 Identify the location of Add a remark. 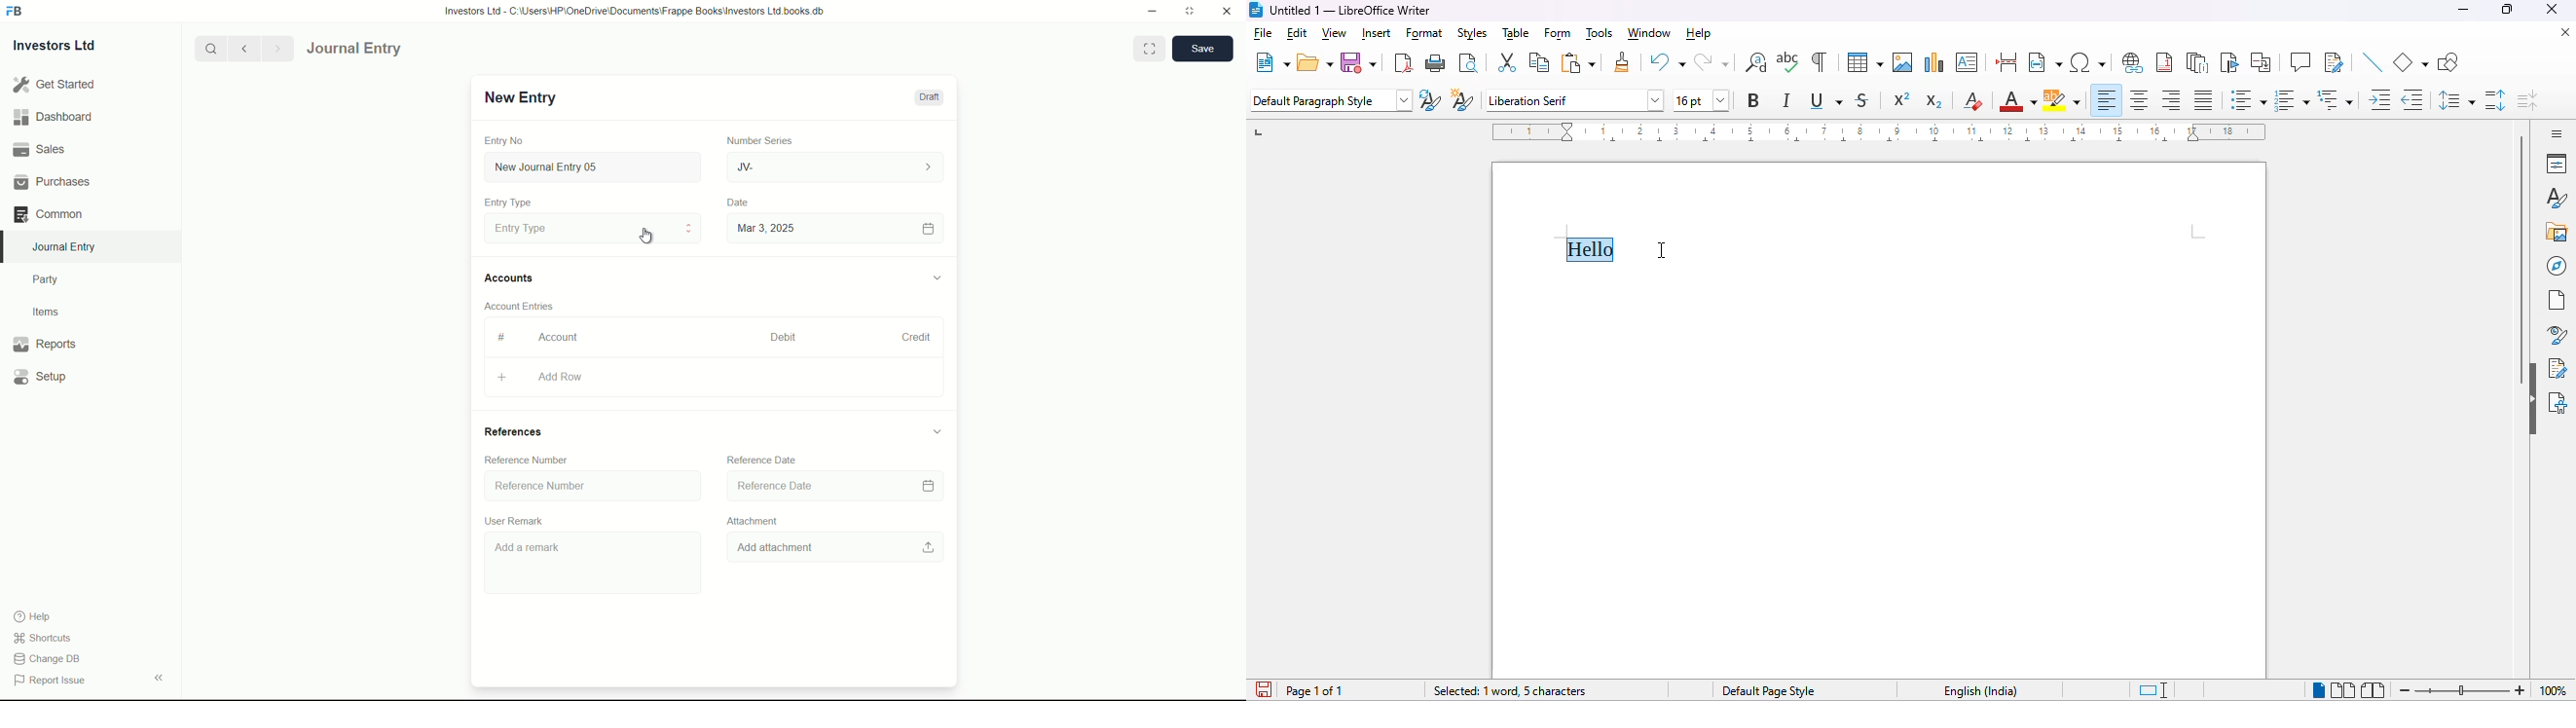
(590, 565).